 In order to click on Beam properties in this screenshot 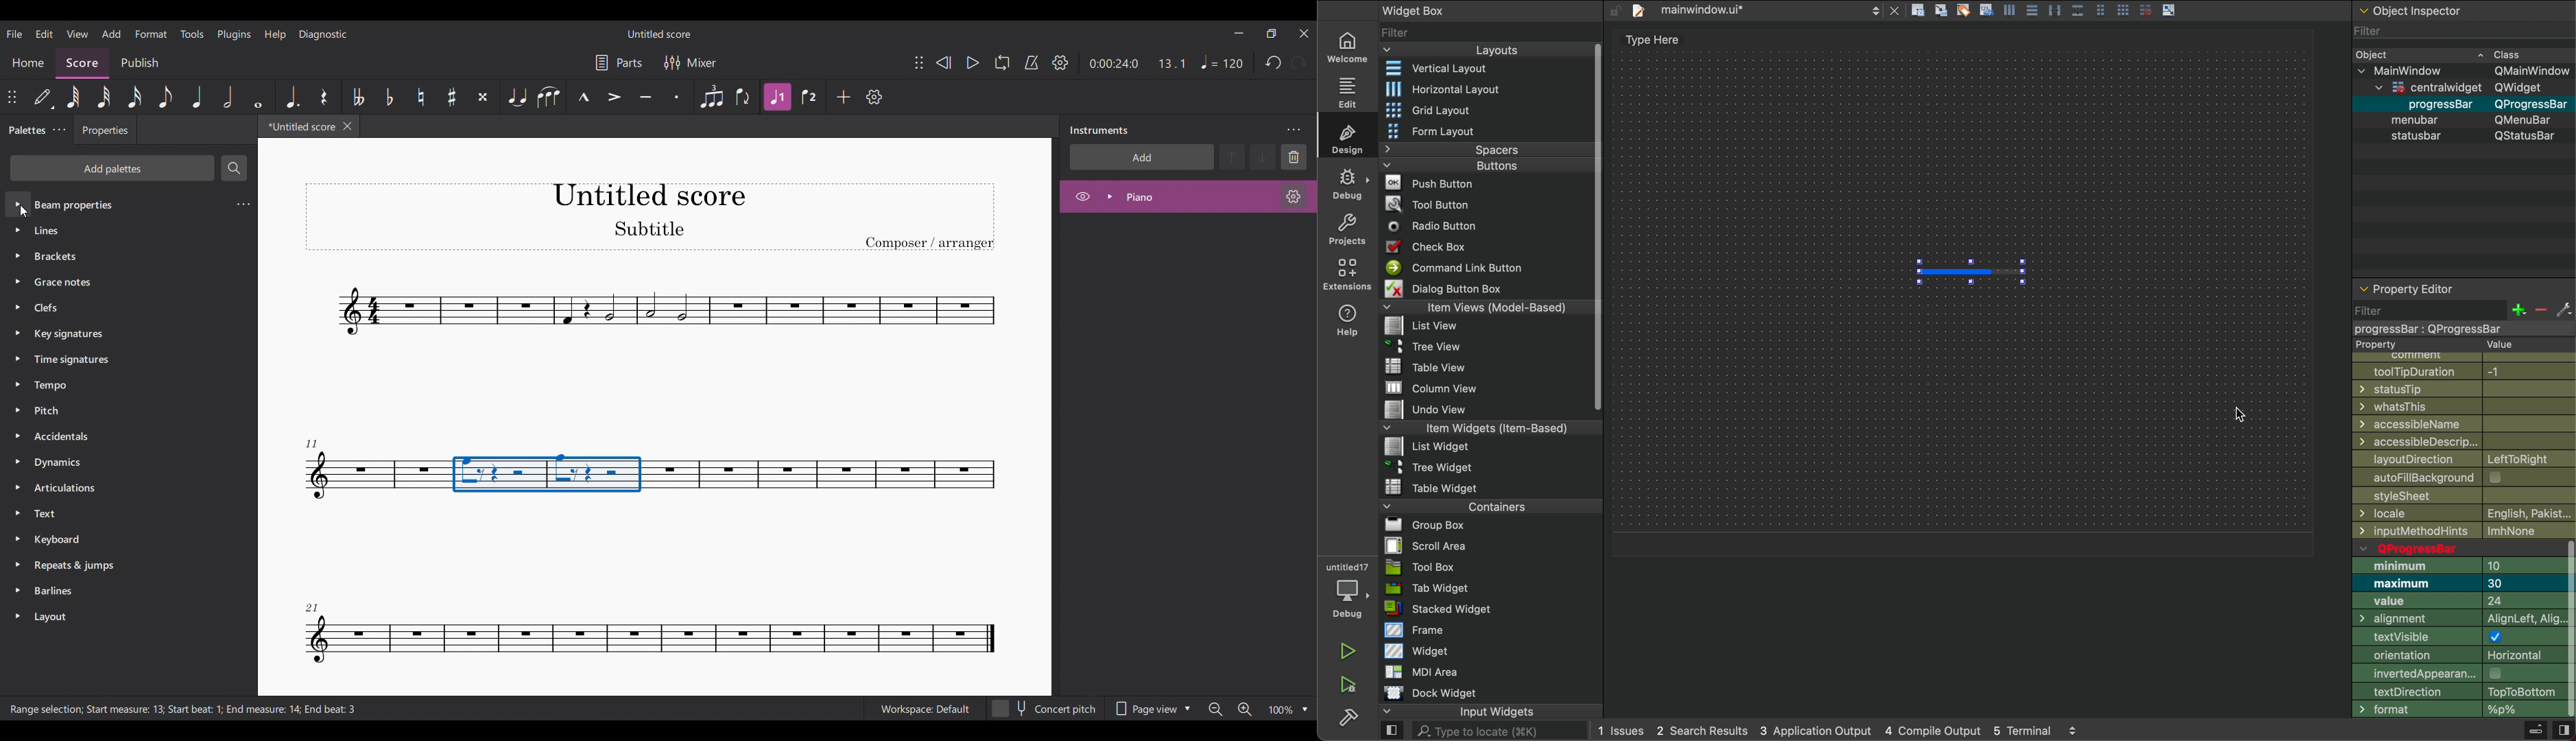, I will do `click(126, 204)`.